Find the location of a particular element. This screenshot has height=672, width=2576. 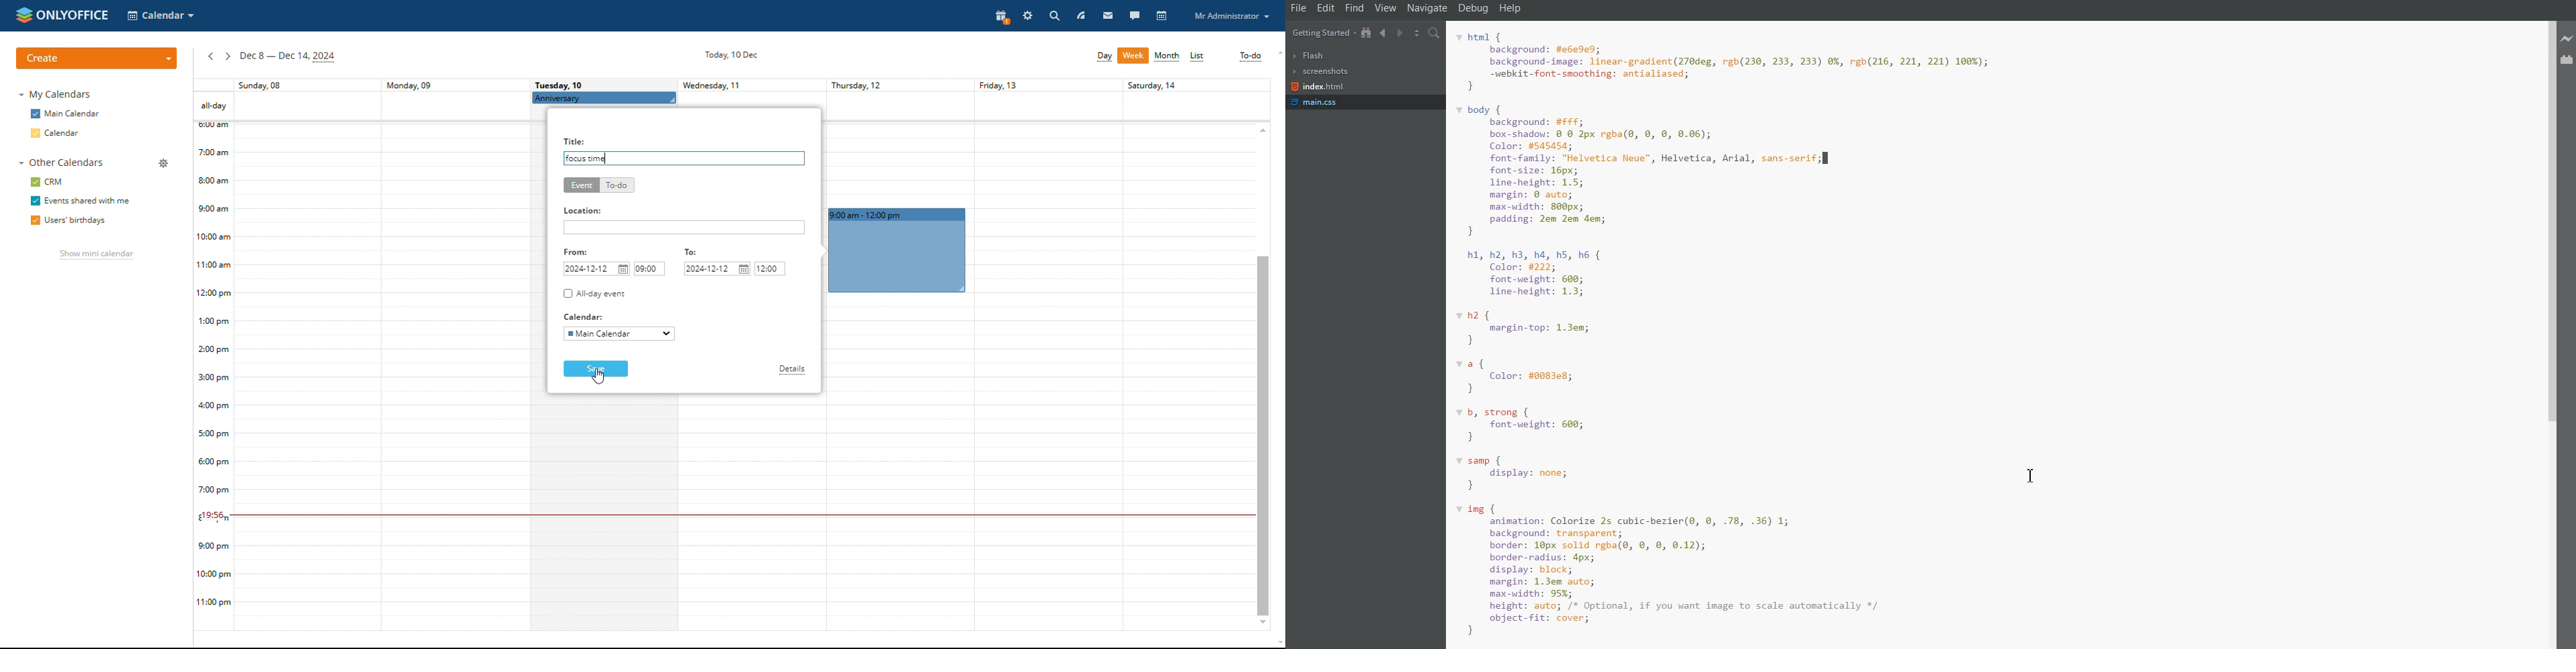

sunday is located at coordinates (307, 356).